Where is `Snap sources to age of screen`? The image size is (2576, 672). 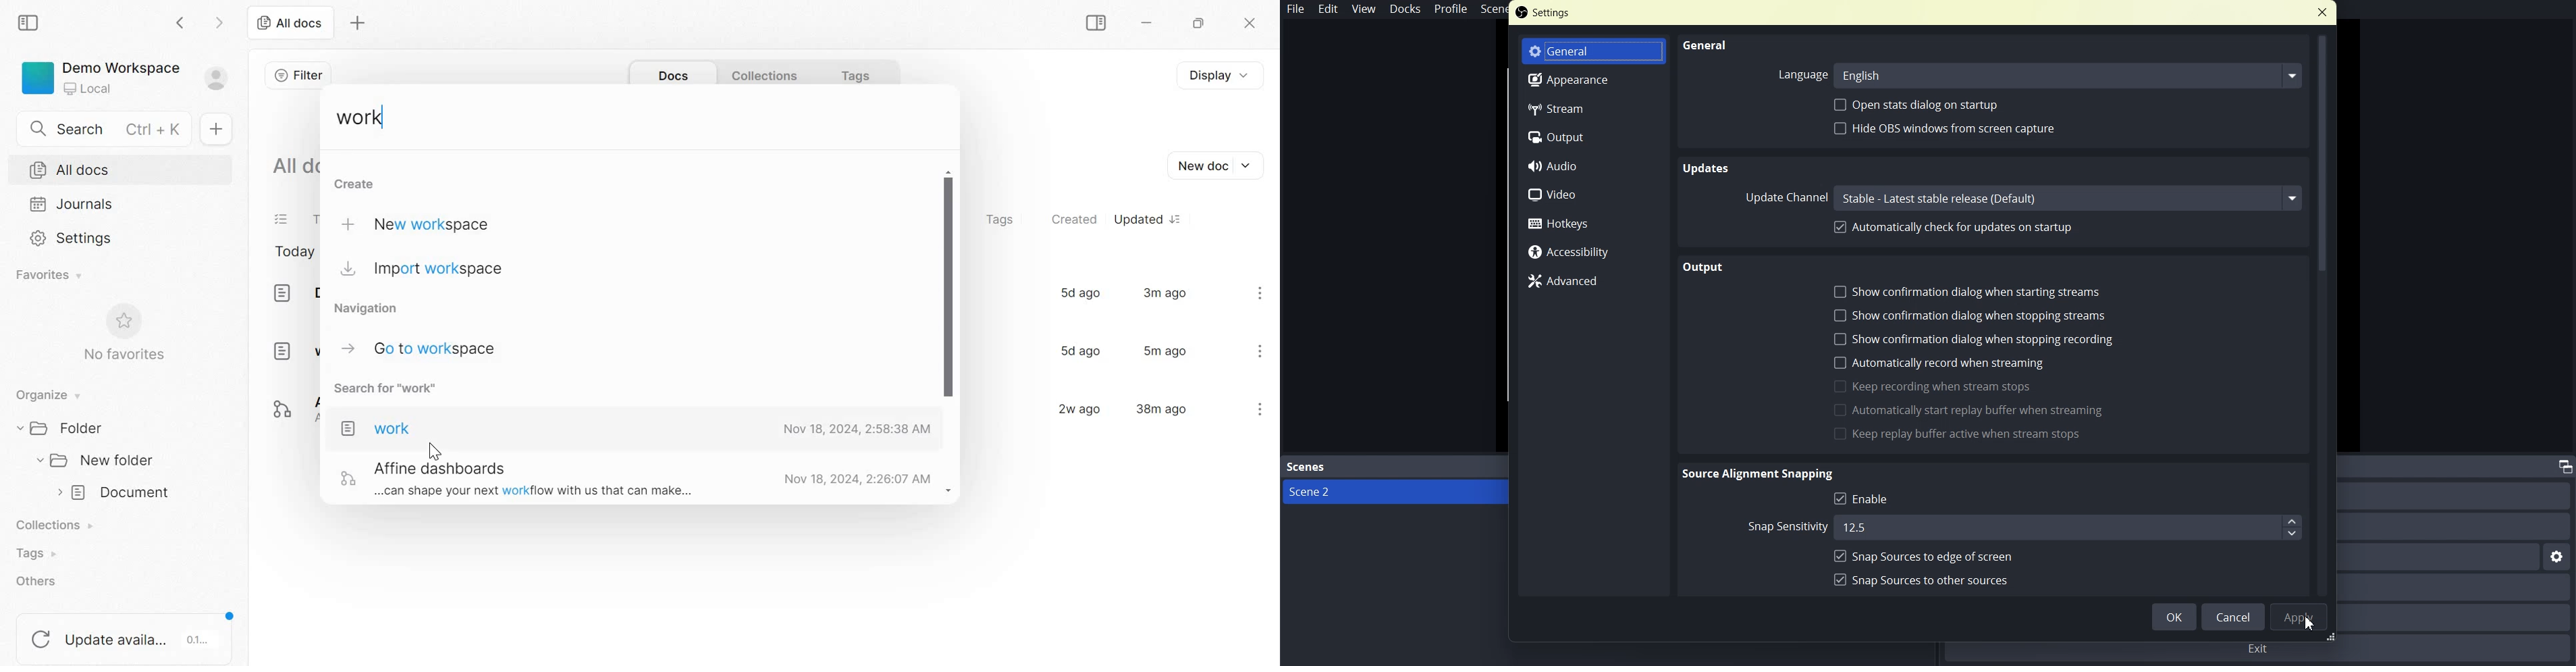 Snap sources to age of screen is located at coordinates (1922, 555).